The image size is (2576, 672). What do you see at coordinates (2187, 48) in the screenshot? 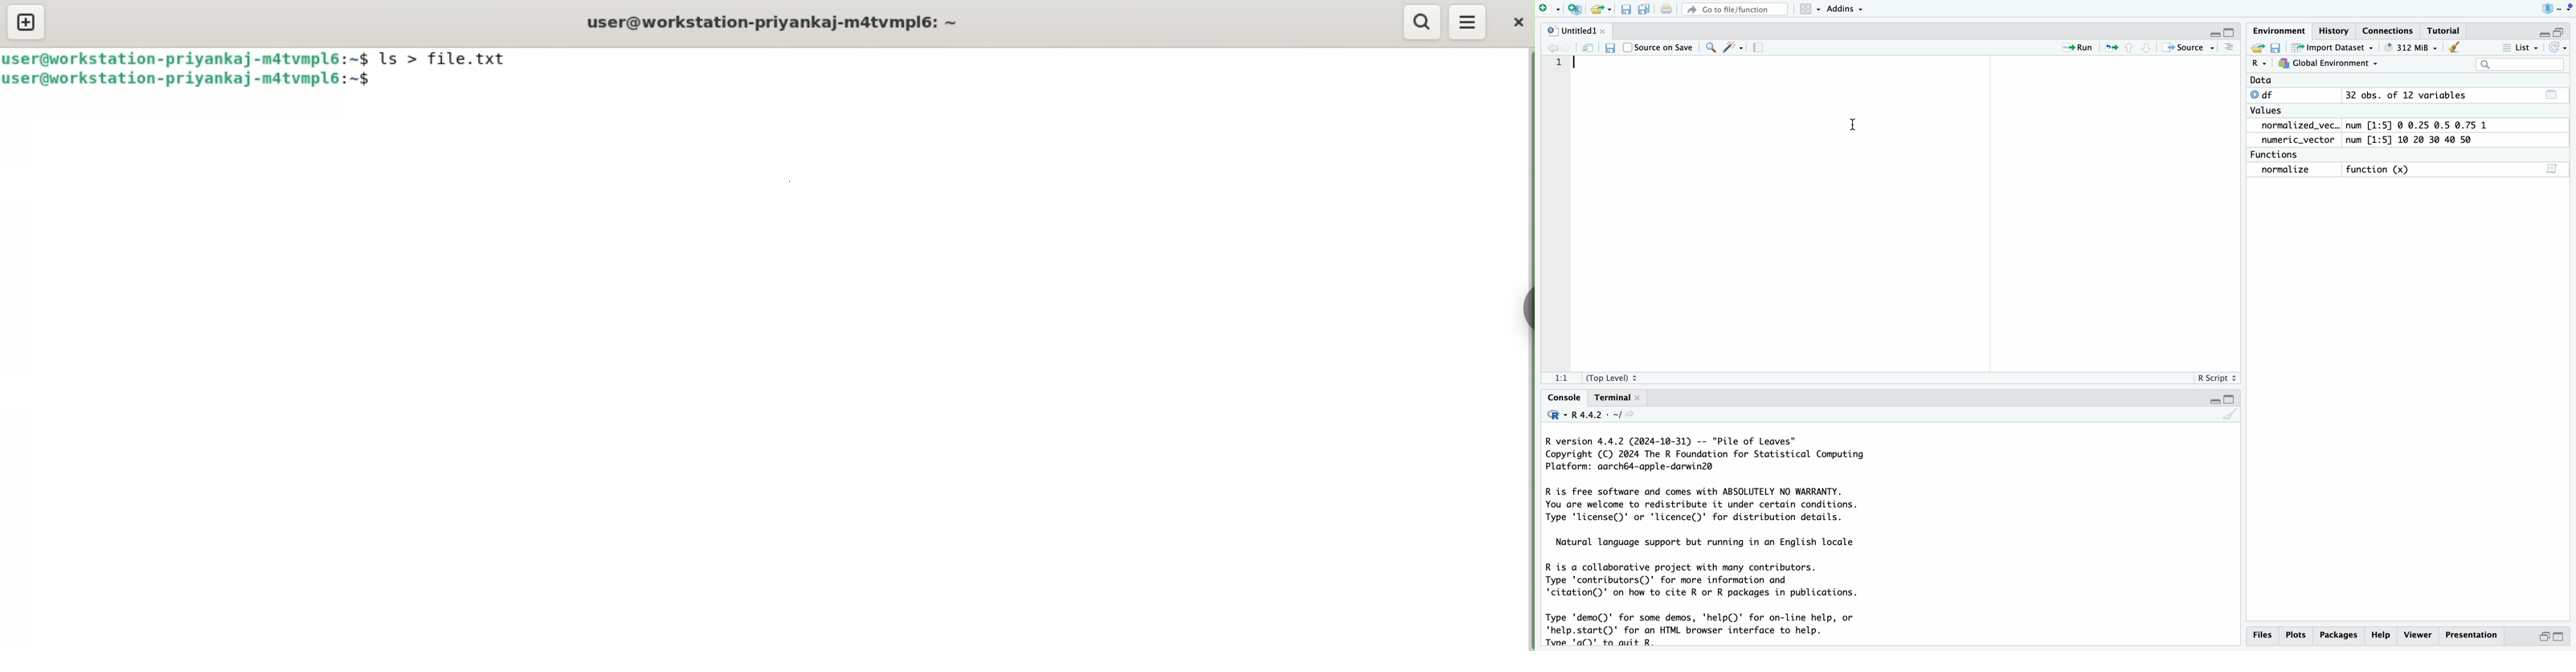
I see `+» Source -` at bounding box center [2187, 48].